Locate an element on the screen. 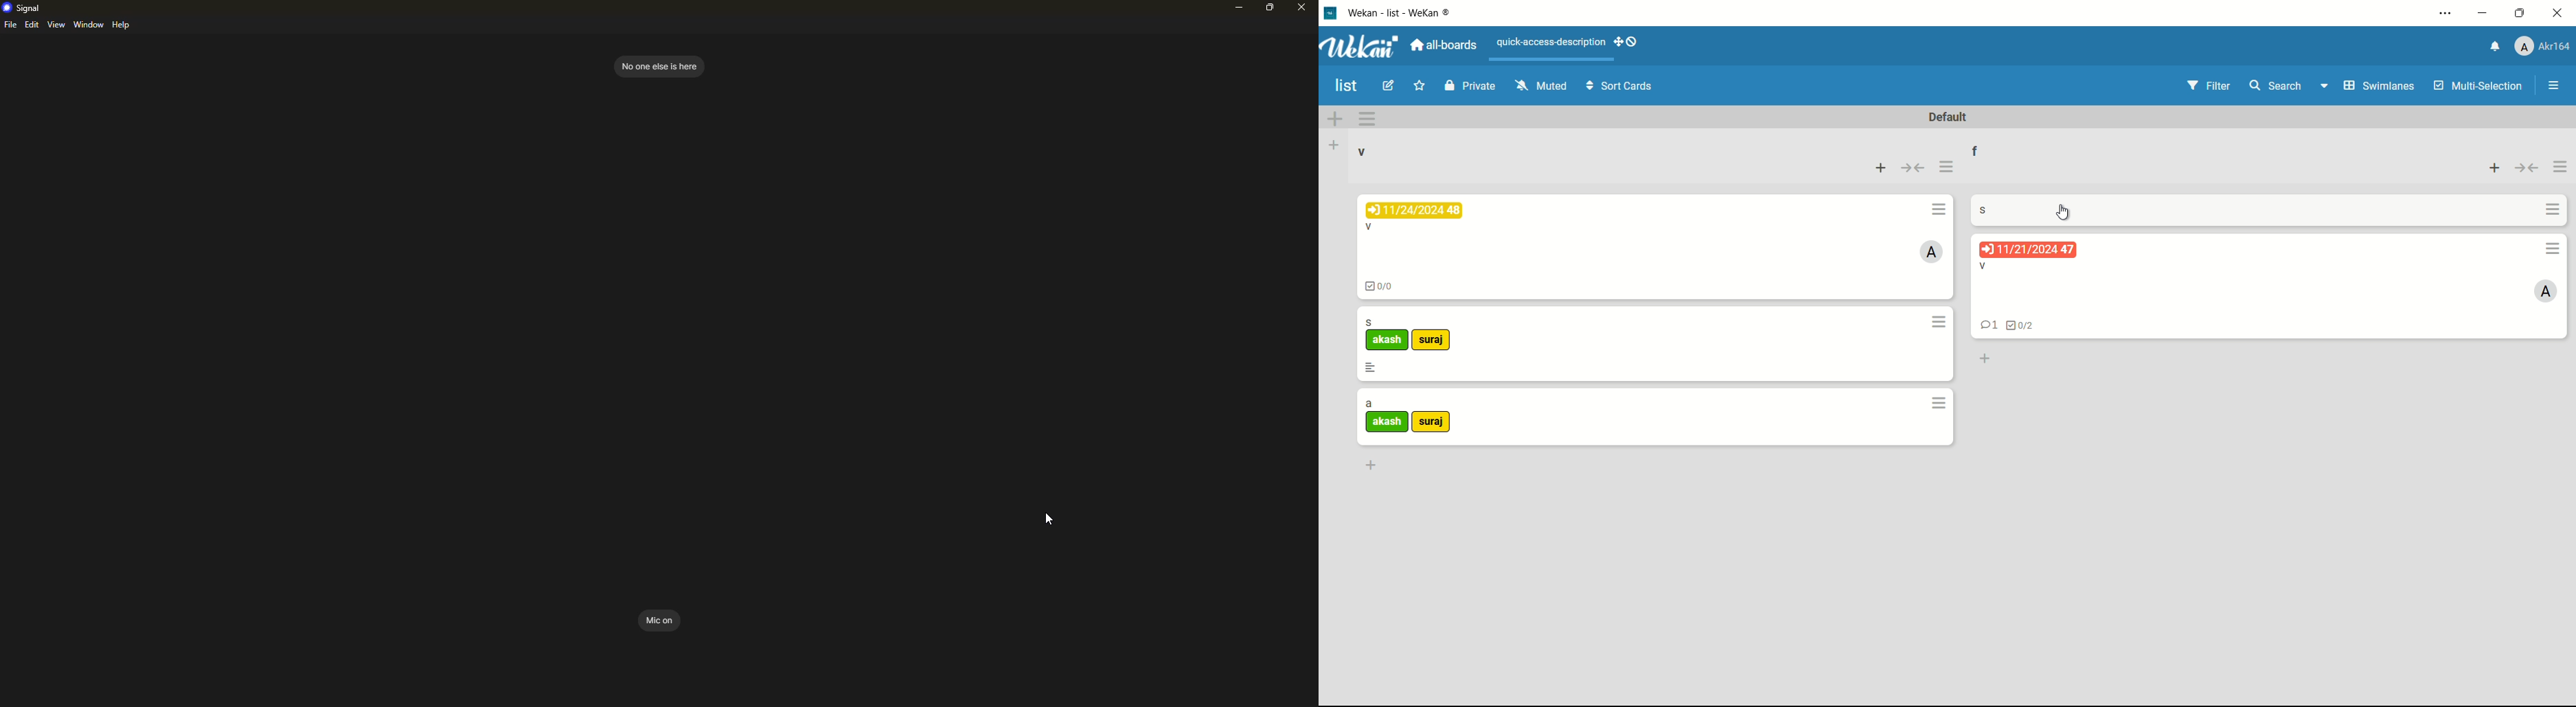 The image size is (2576, 728). star this board is located at coordinates (1419, 86).